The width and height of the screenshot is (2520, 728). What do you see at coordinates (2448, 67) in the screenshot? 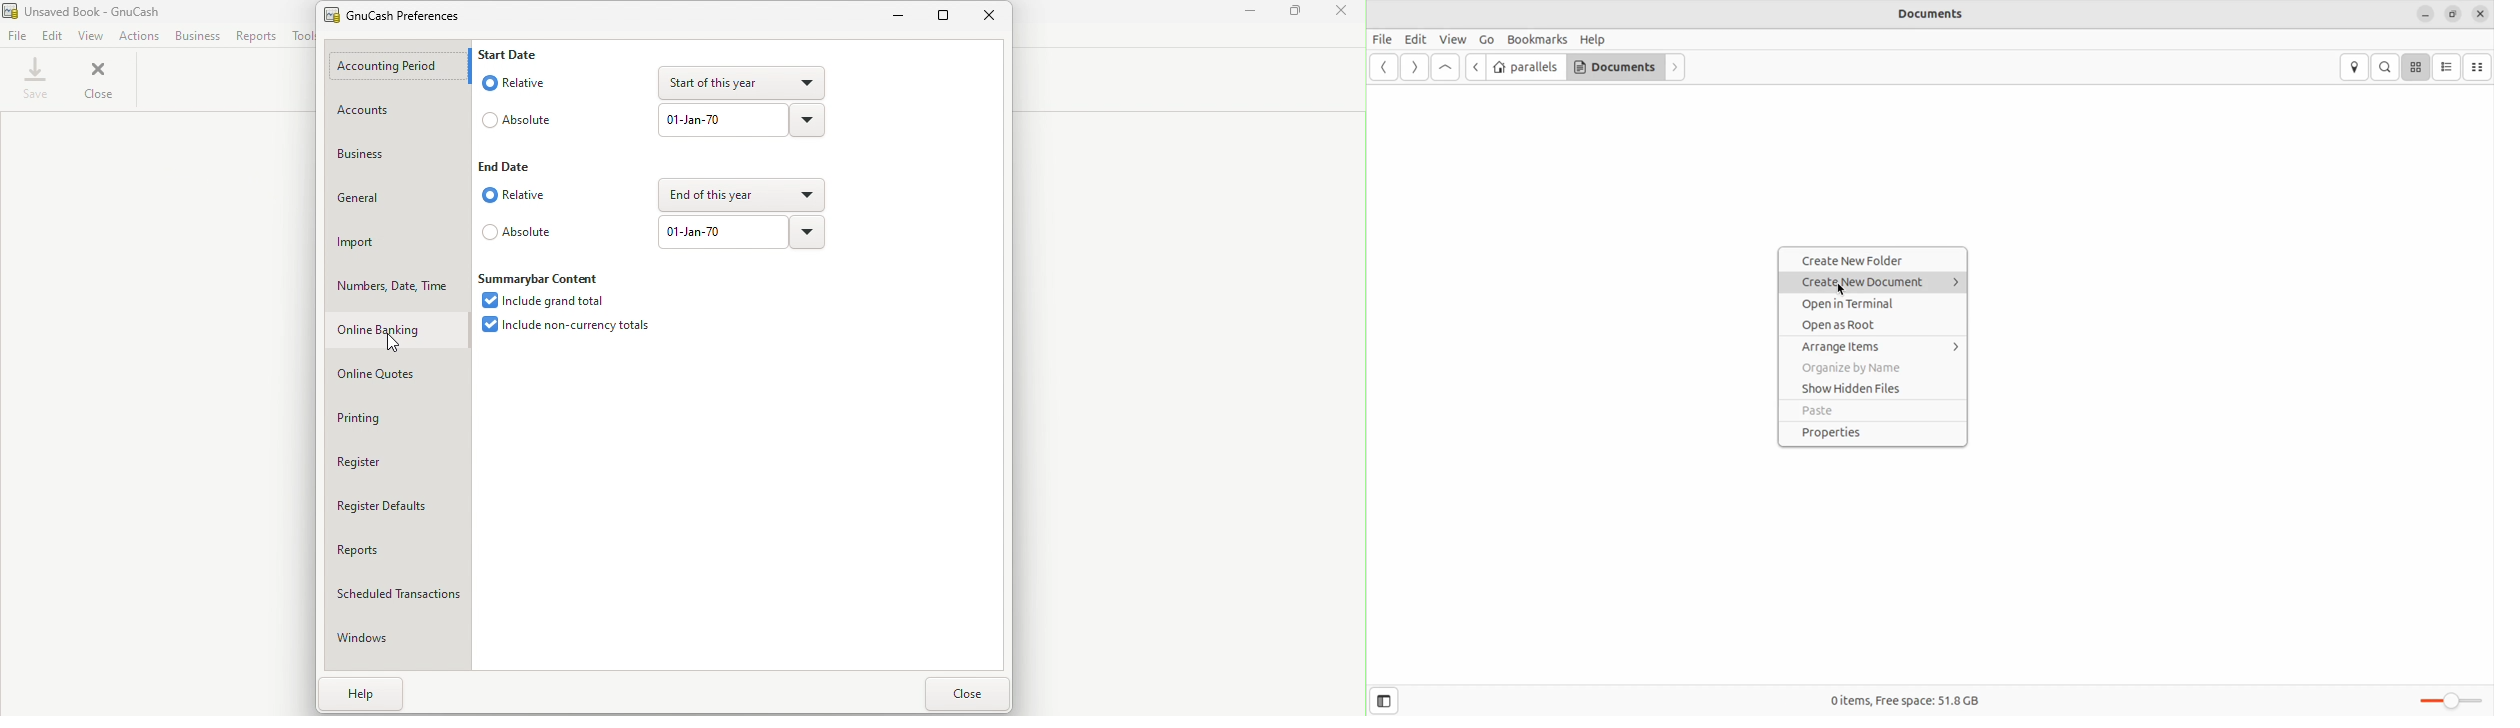
I see `list view` at bounding box center [2448, 67].